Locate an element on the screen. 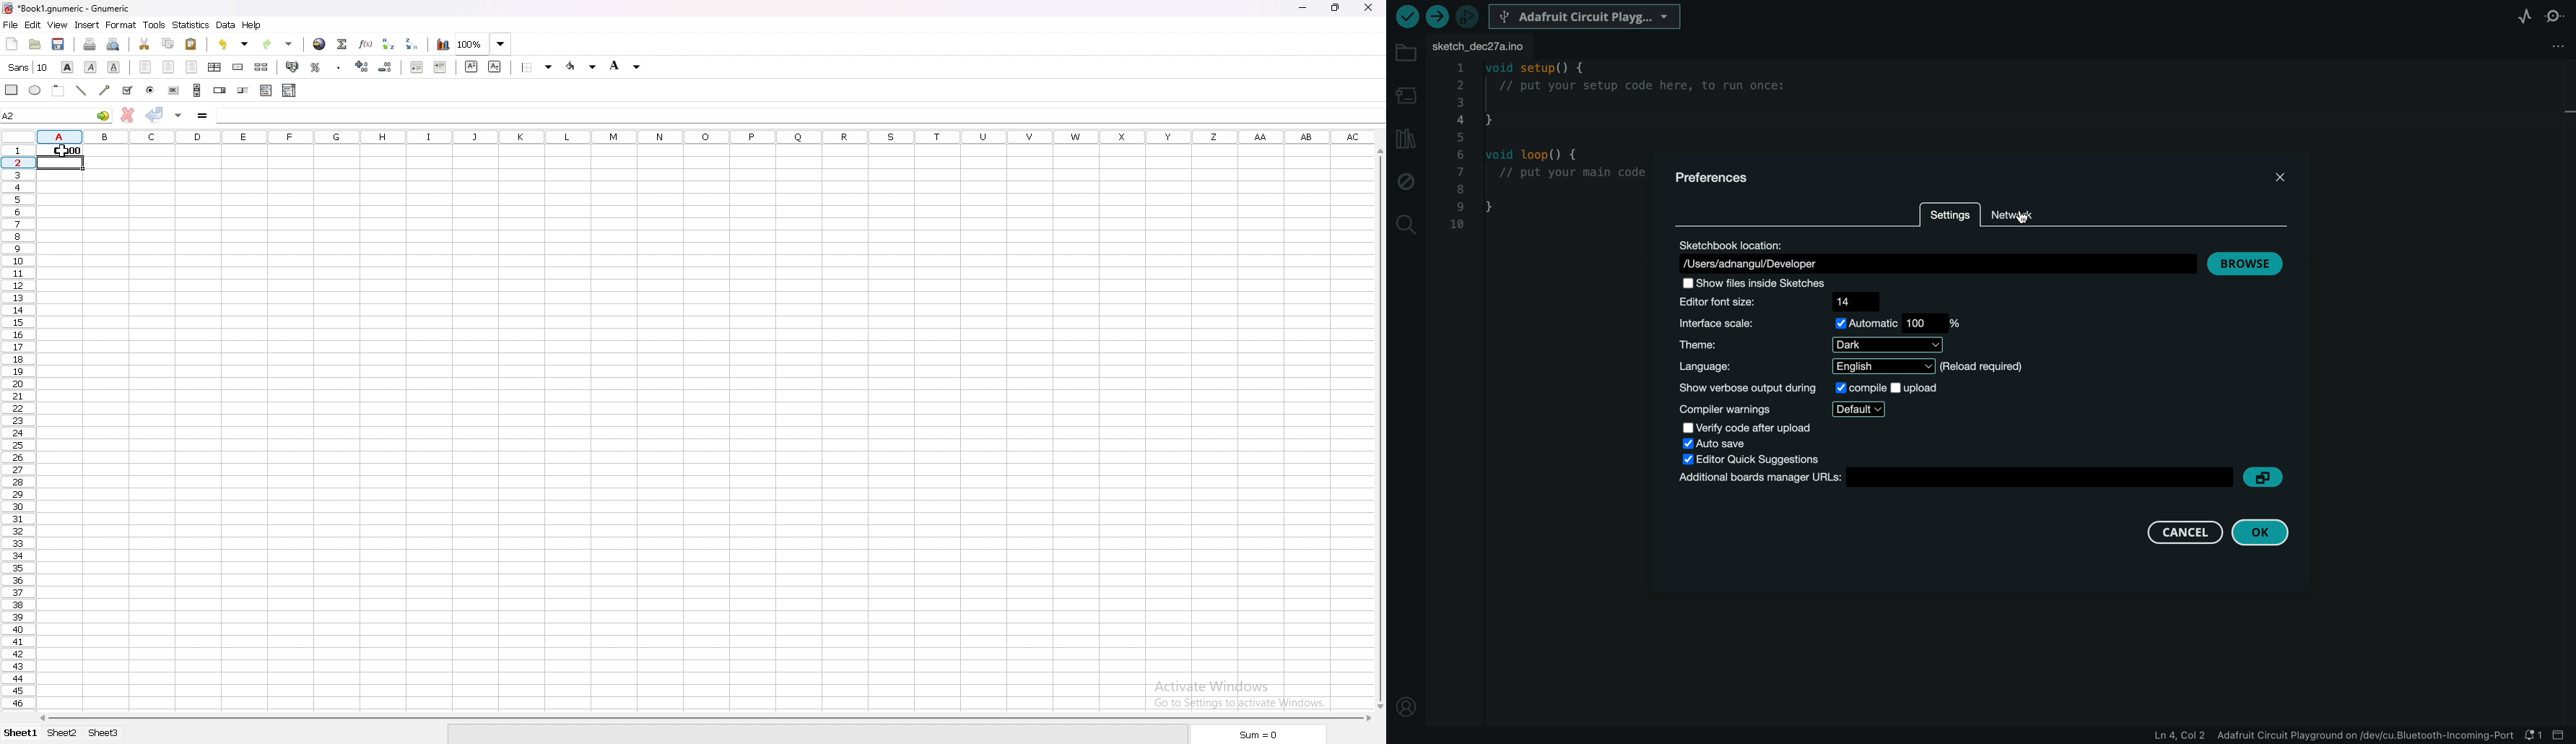  line is located at coordinates (82, 90).